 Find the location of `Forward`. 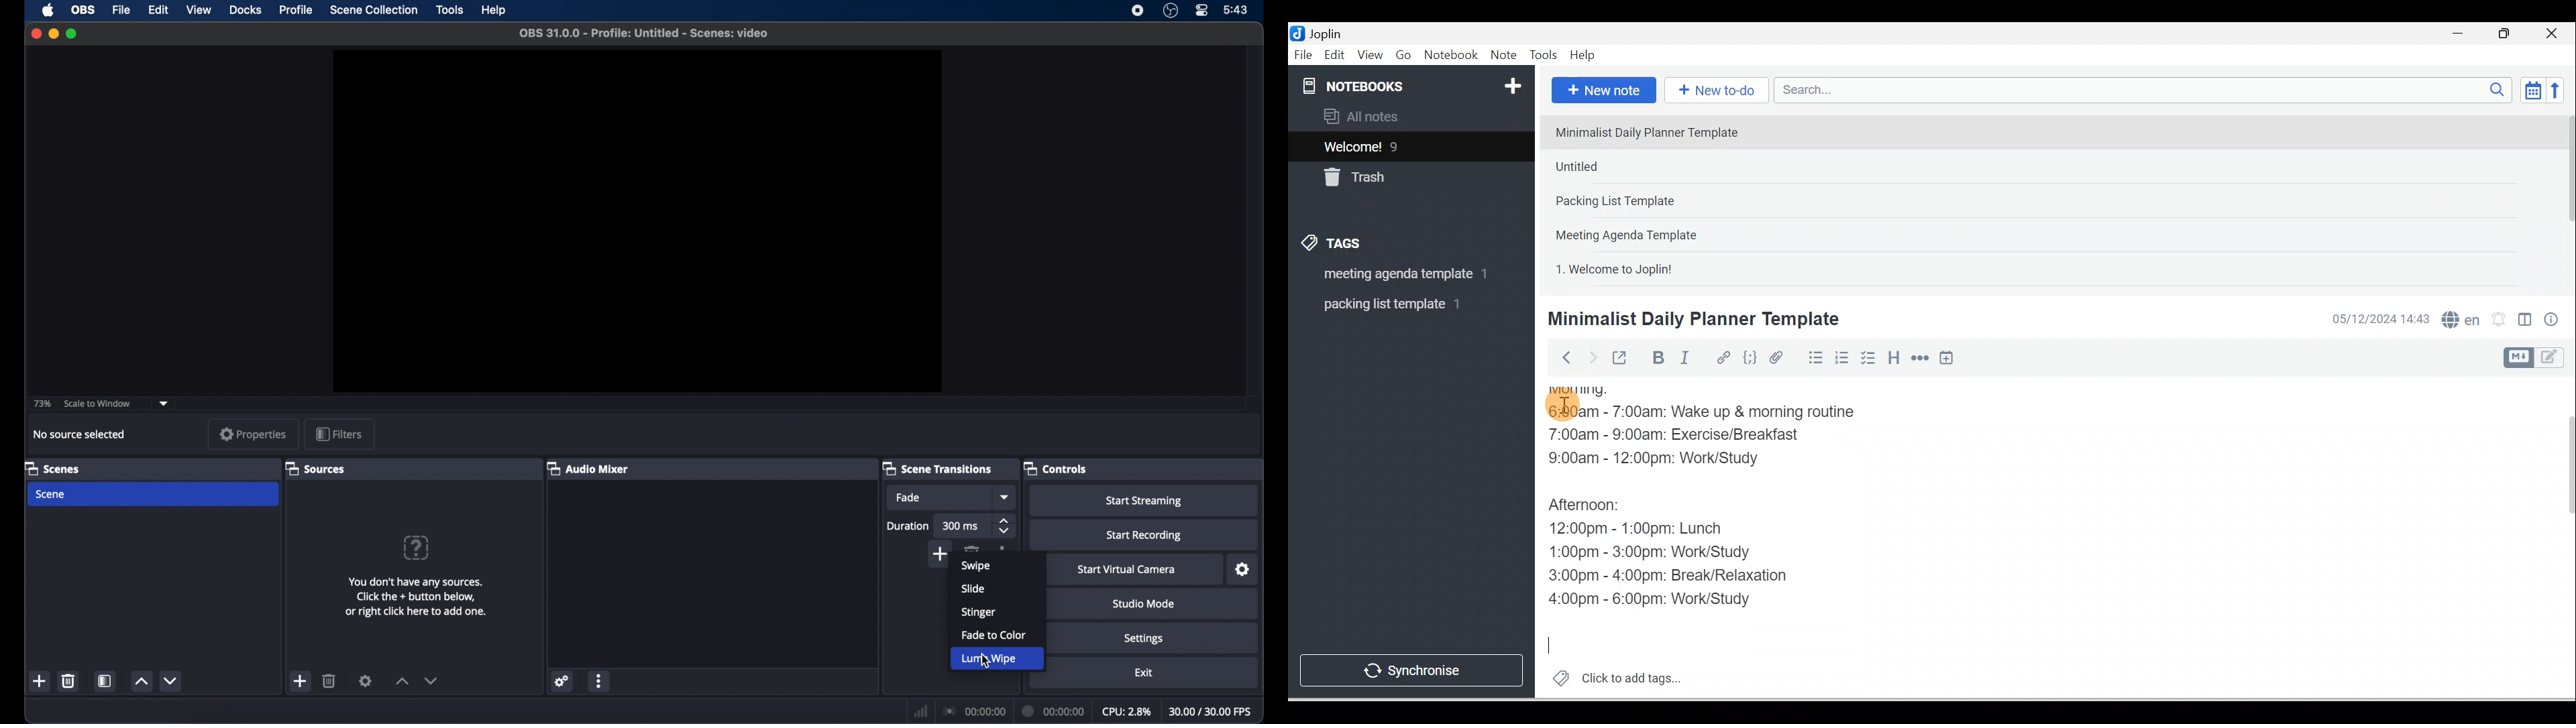

Forward is located at coordinates (1591, 357).